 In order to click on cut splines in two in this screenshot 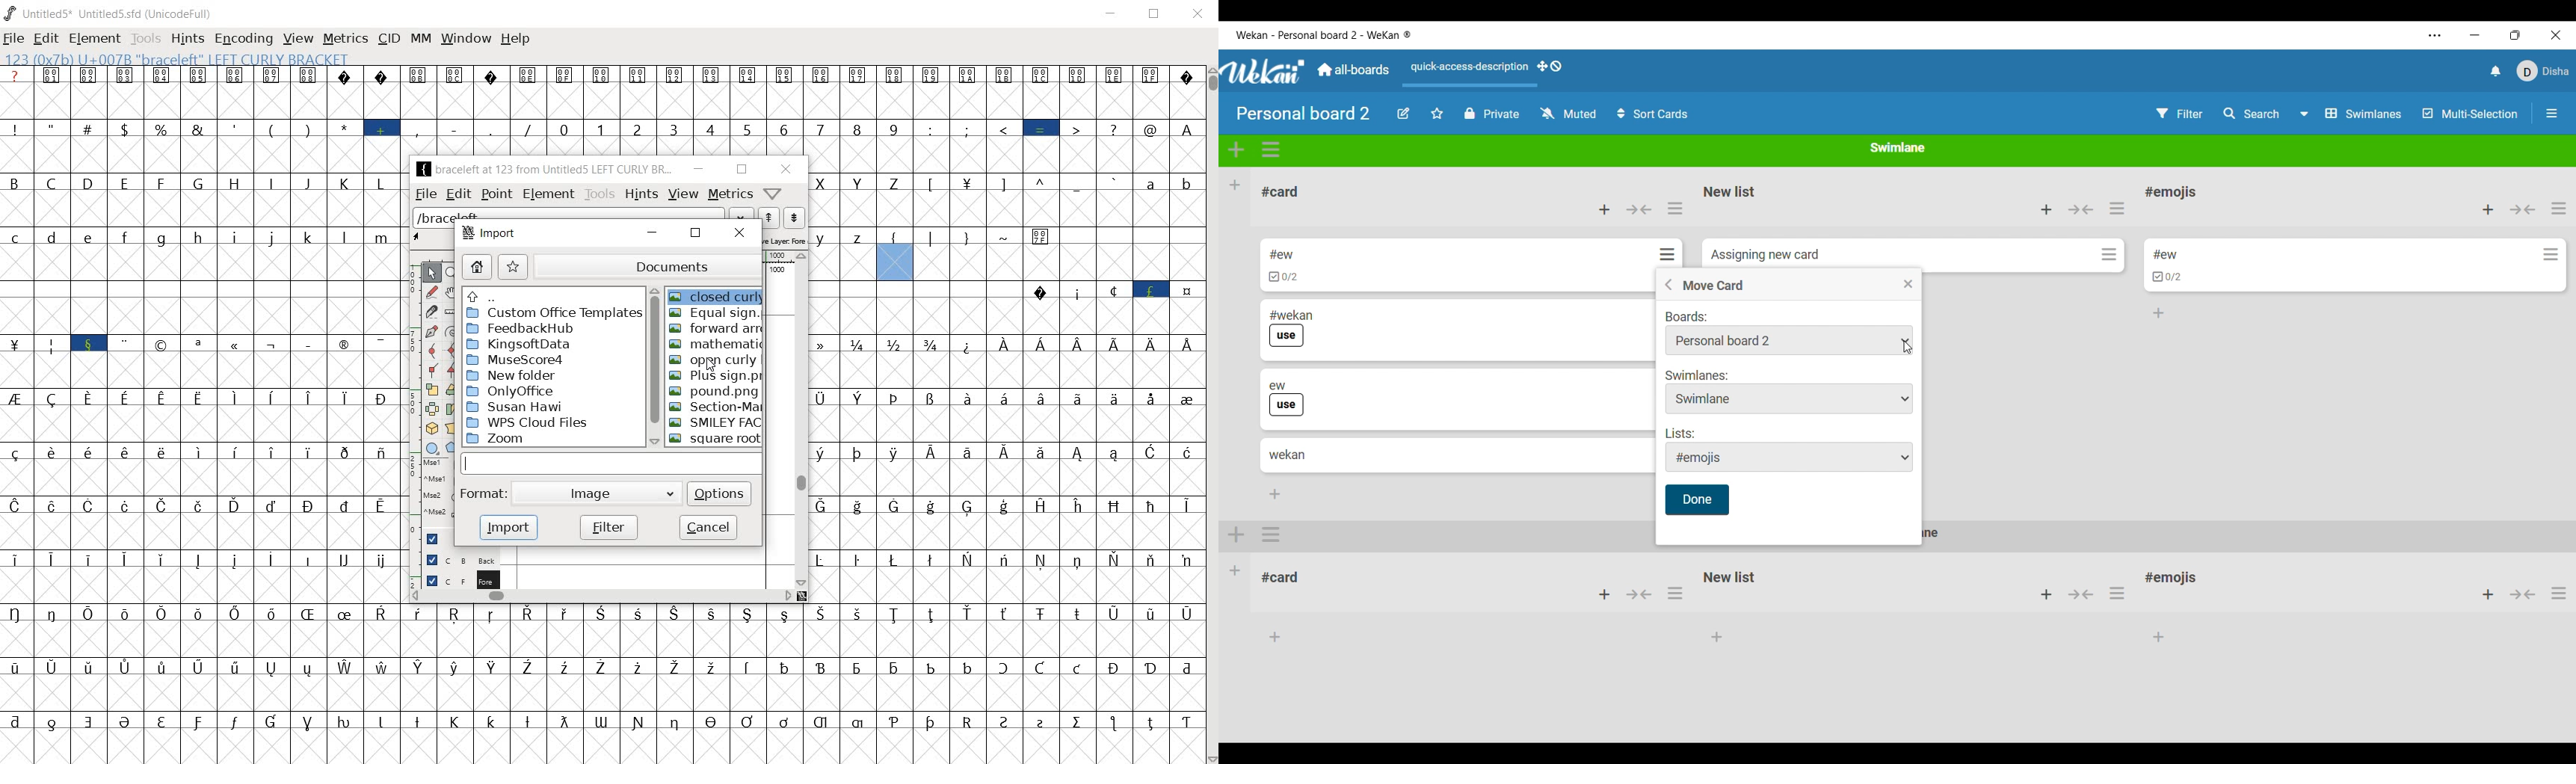, I will do `click(429, 311)`.